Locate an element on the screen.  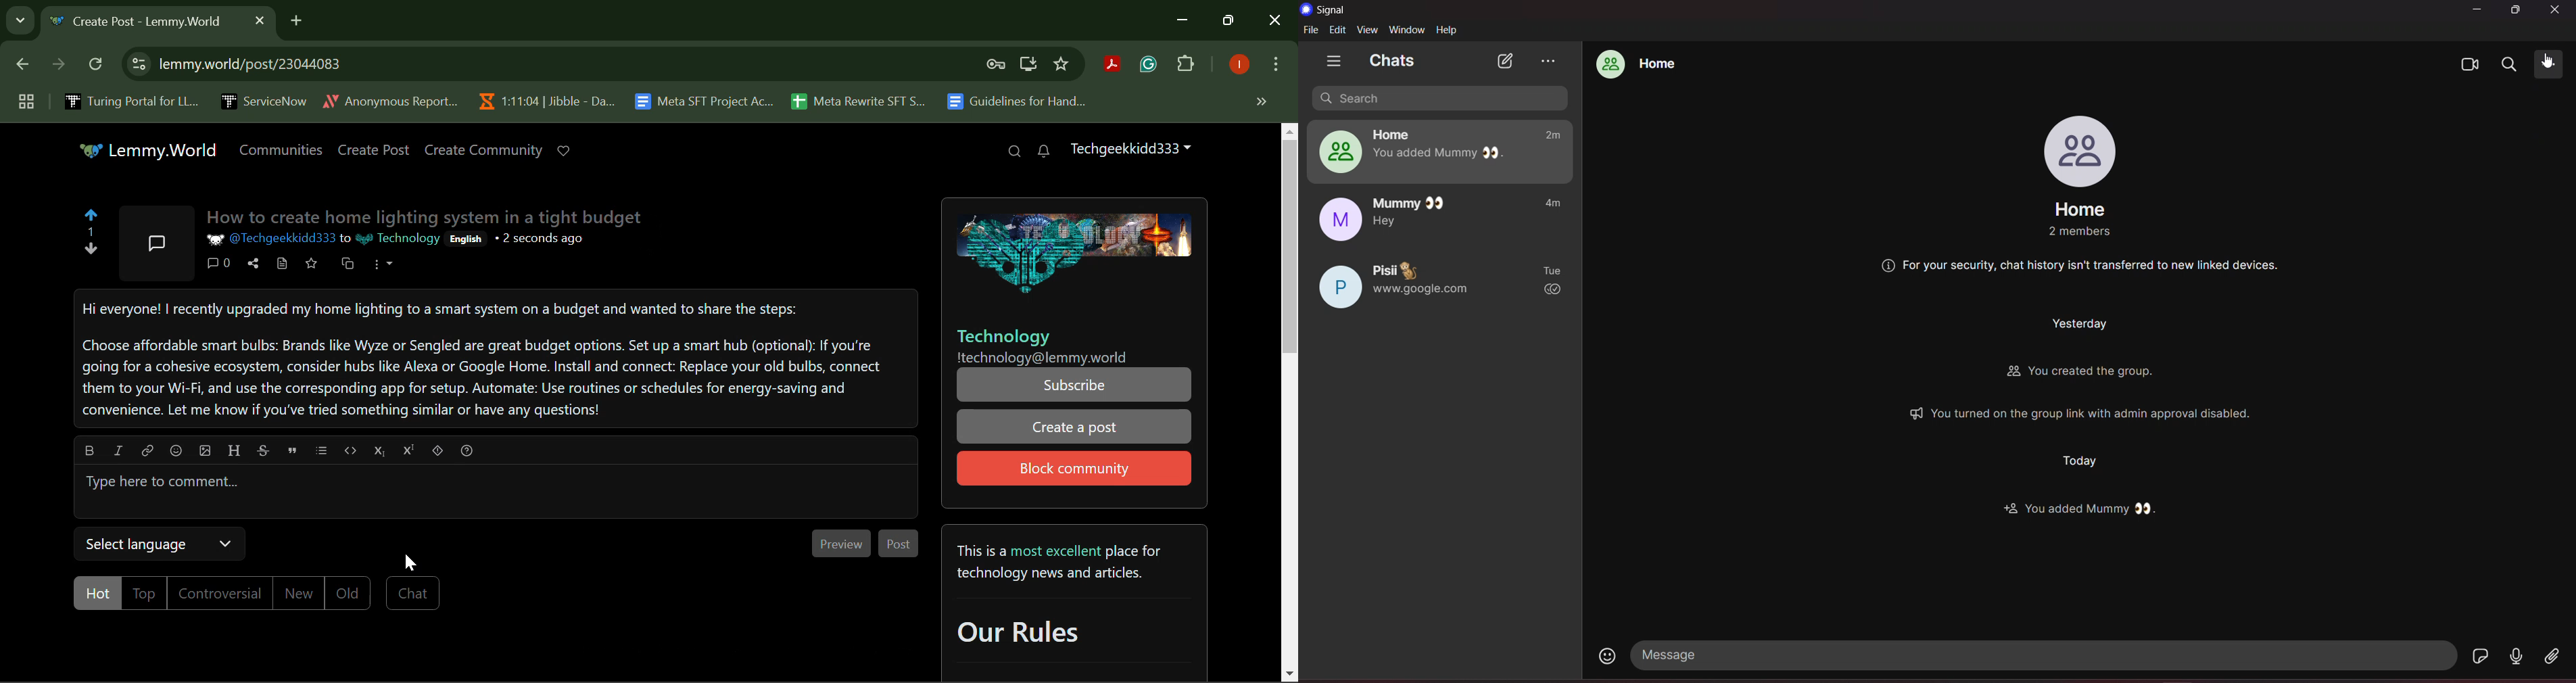
message is located at coordinates (2046, 655).